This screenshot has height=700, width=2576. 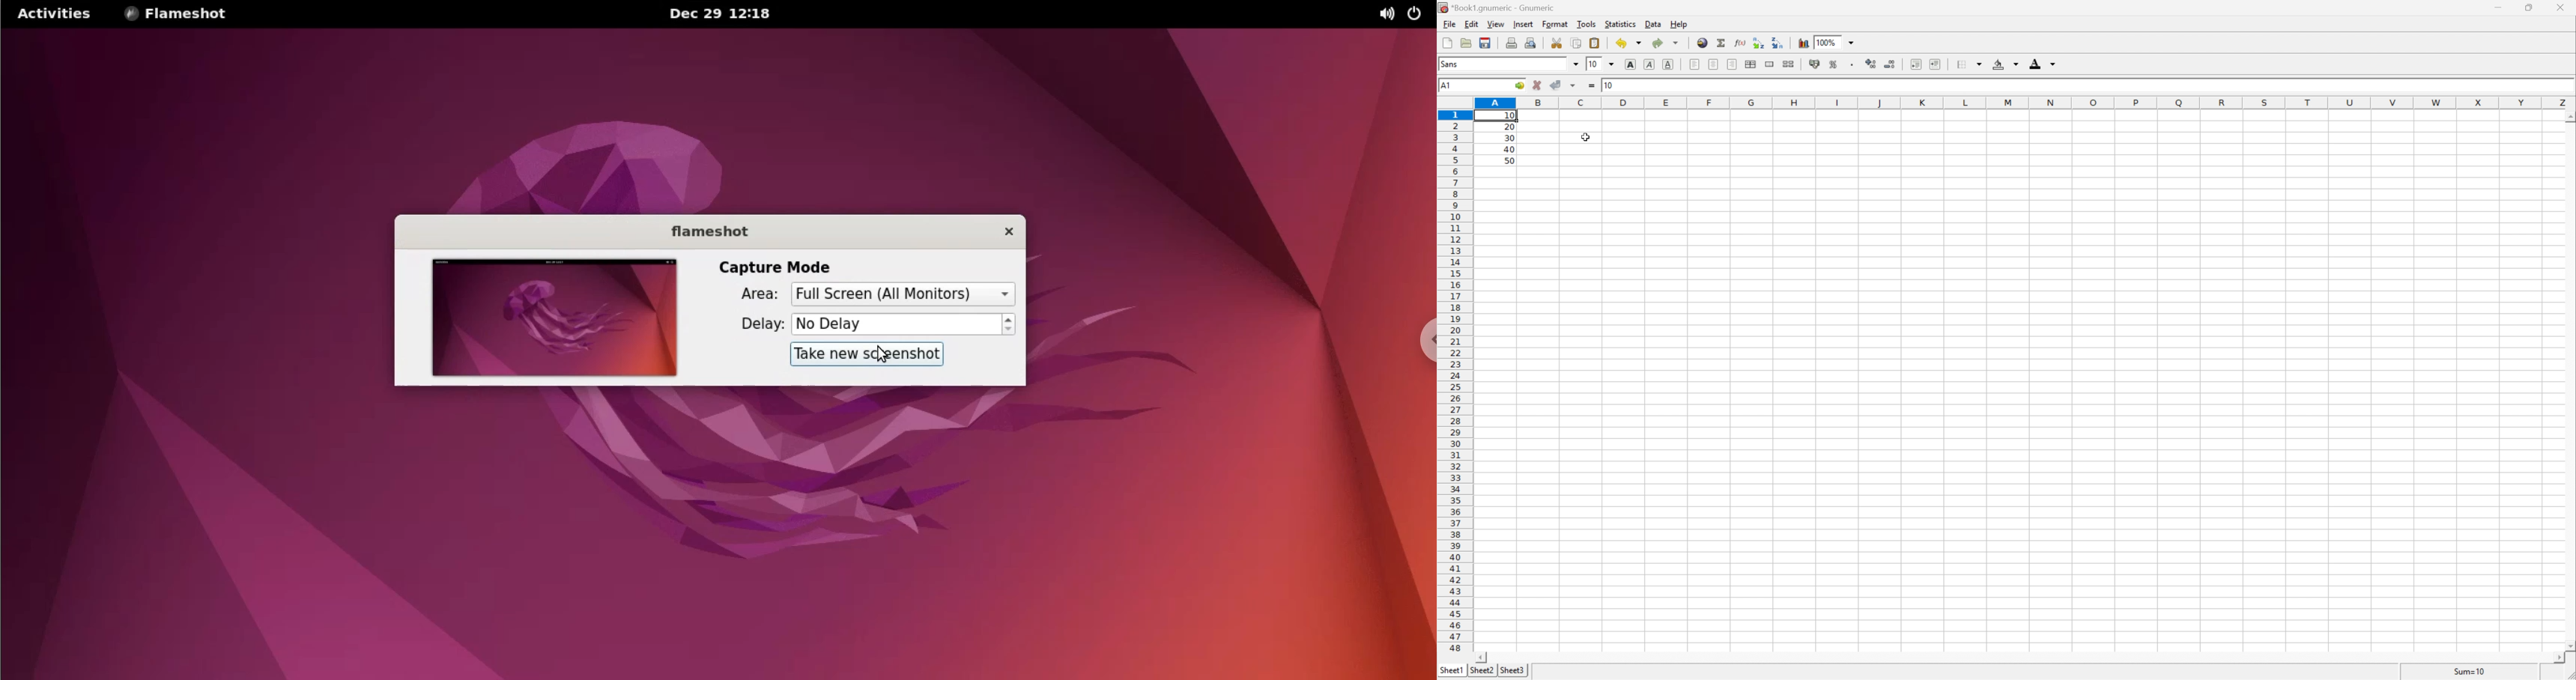 What do you see at coordinates (1680, 23) in the screenshot?
I see `Help` at bounding box center [1680, 23].